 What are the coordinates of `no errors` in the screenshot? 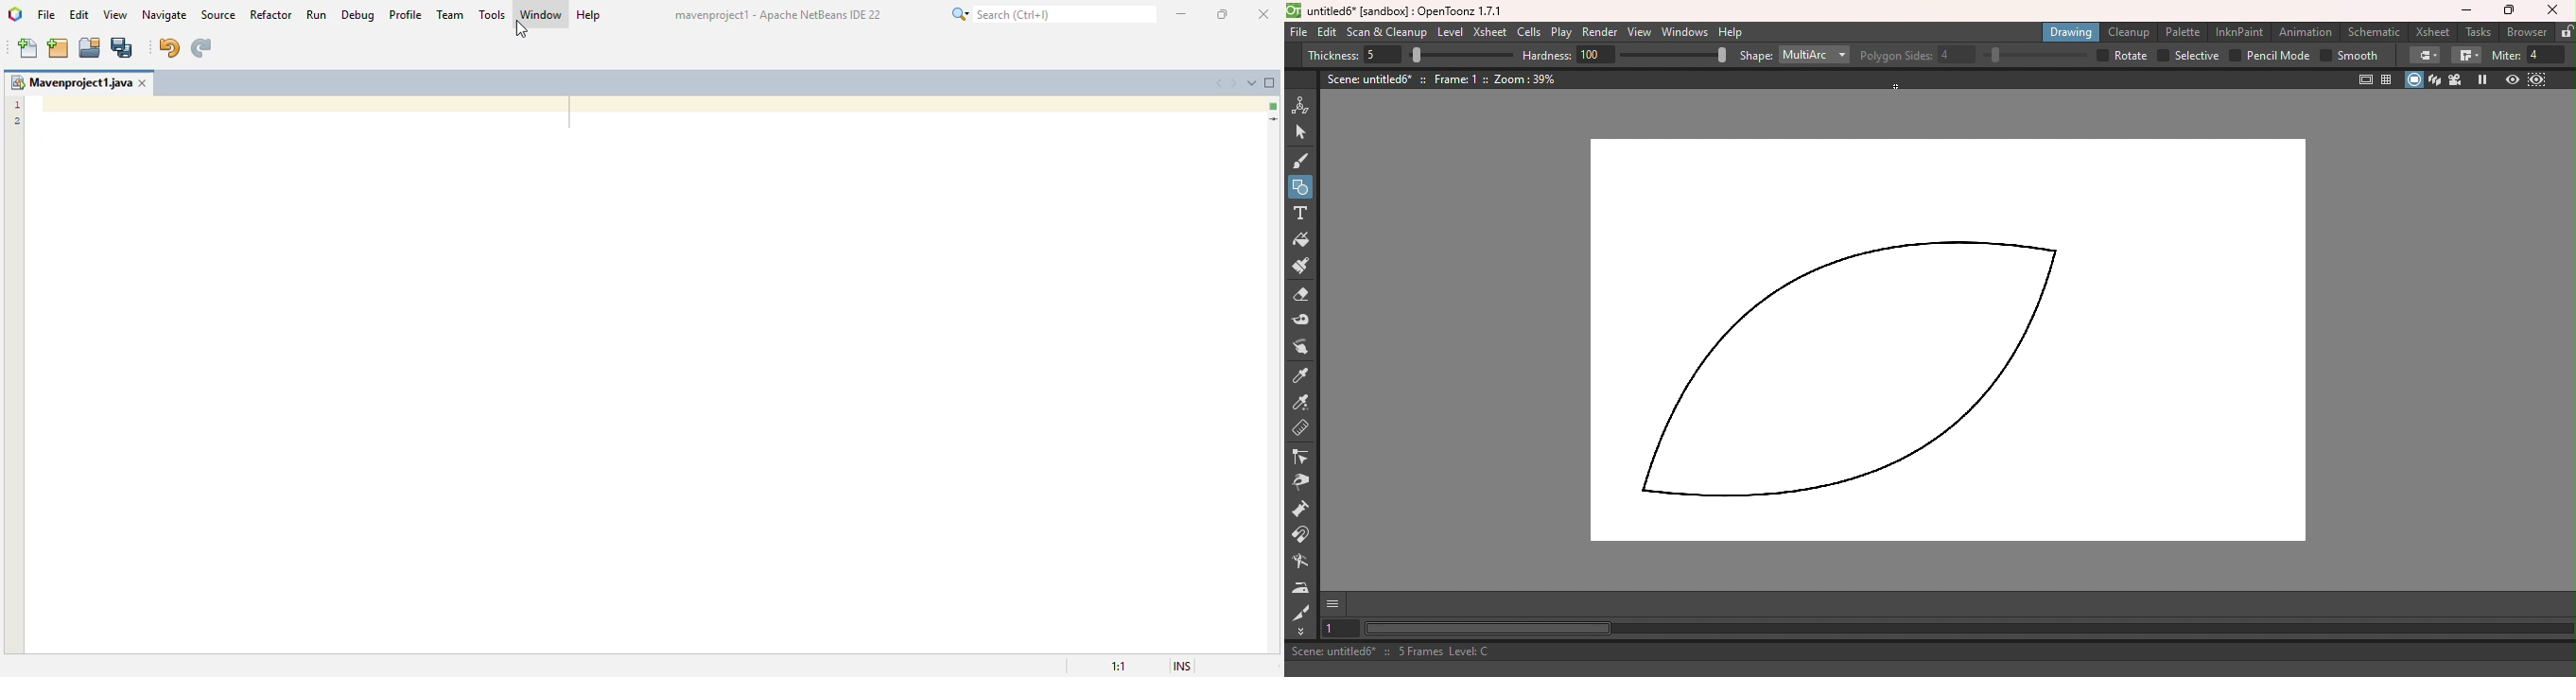 It's located at (1274, 106).